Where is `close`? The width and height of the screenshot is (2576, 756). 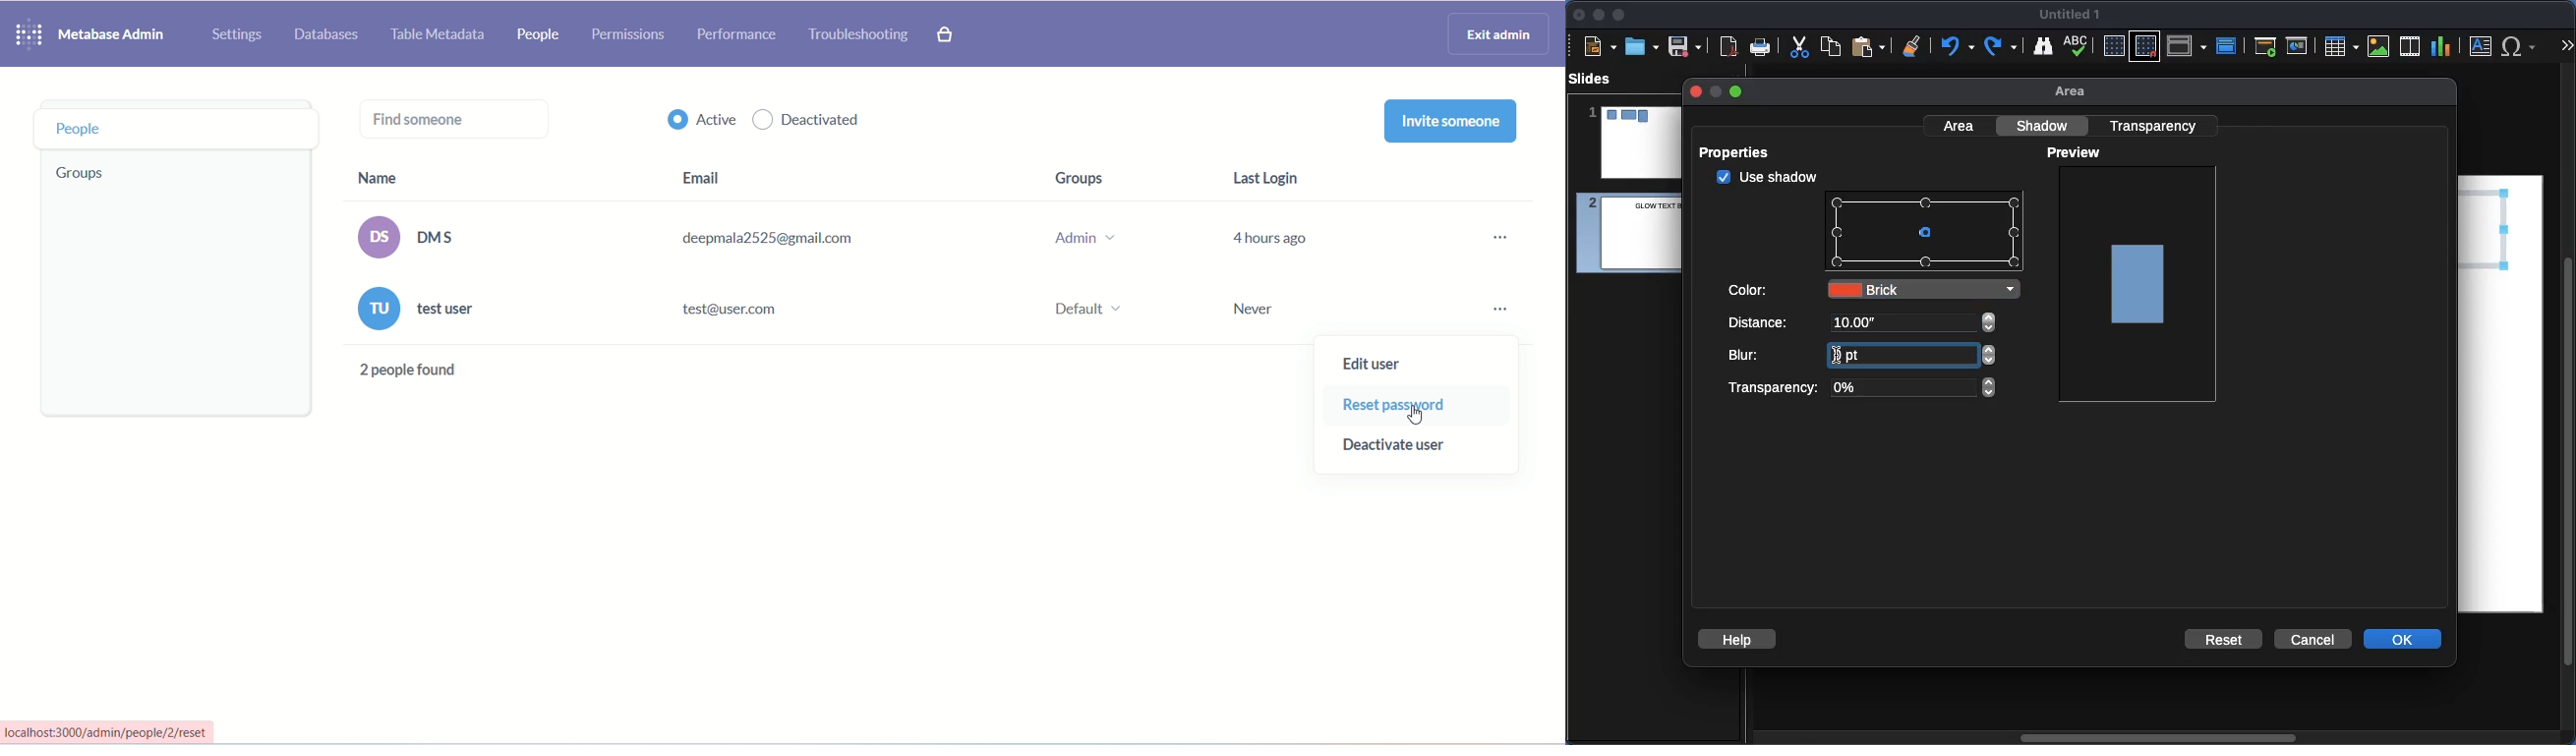 close is located at coordinates (1694, 91).